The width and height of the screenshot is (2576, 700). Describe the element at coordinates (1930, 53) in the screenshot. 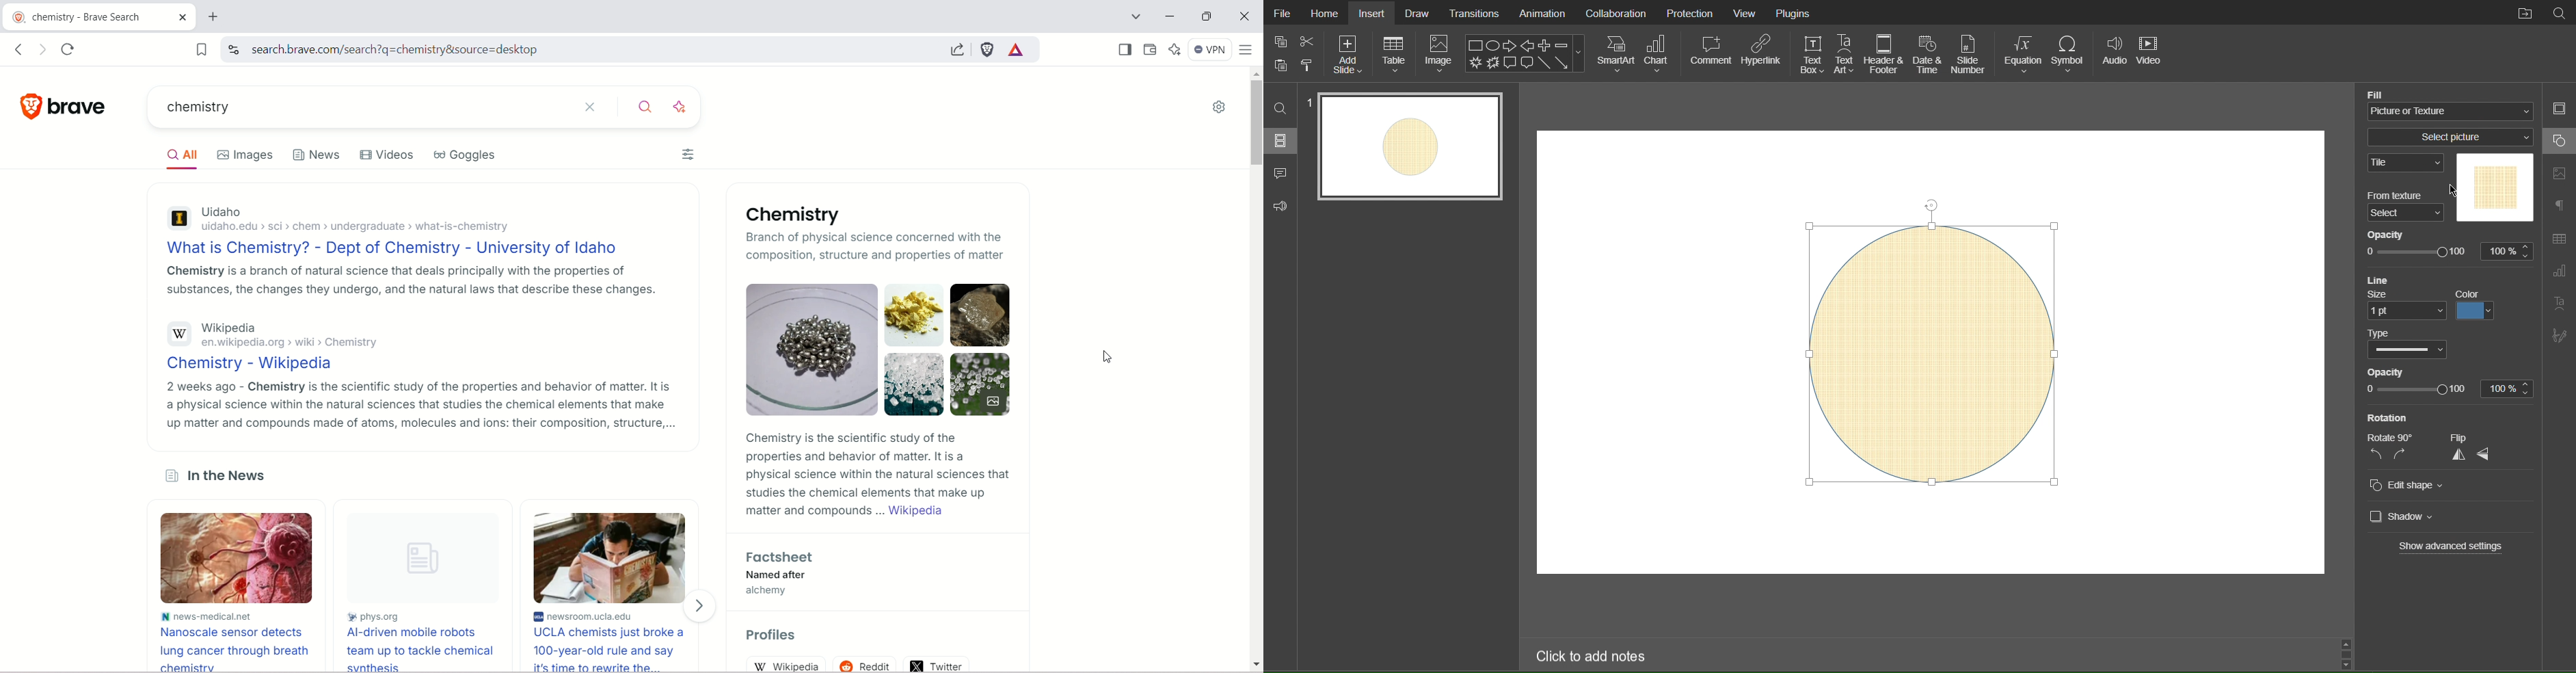

I see `Date and Time` at that location.